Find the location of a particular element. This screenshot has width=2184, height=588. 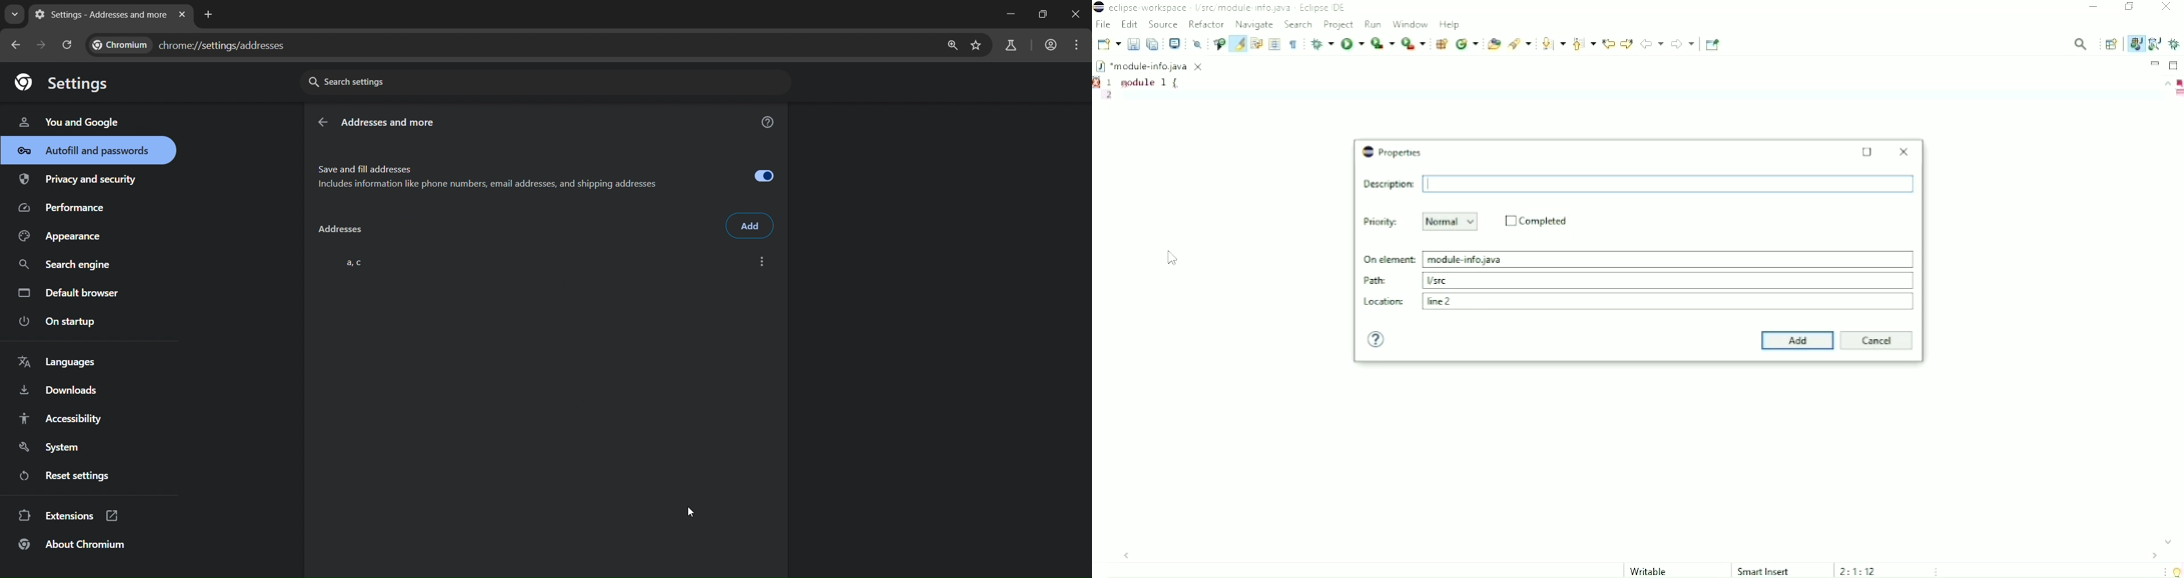

Cancel is located at coordinates (1878, 341).